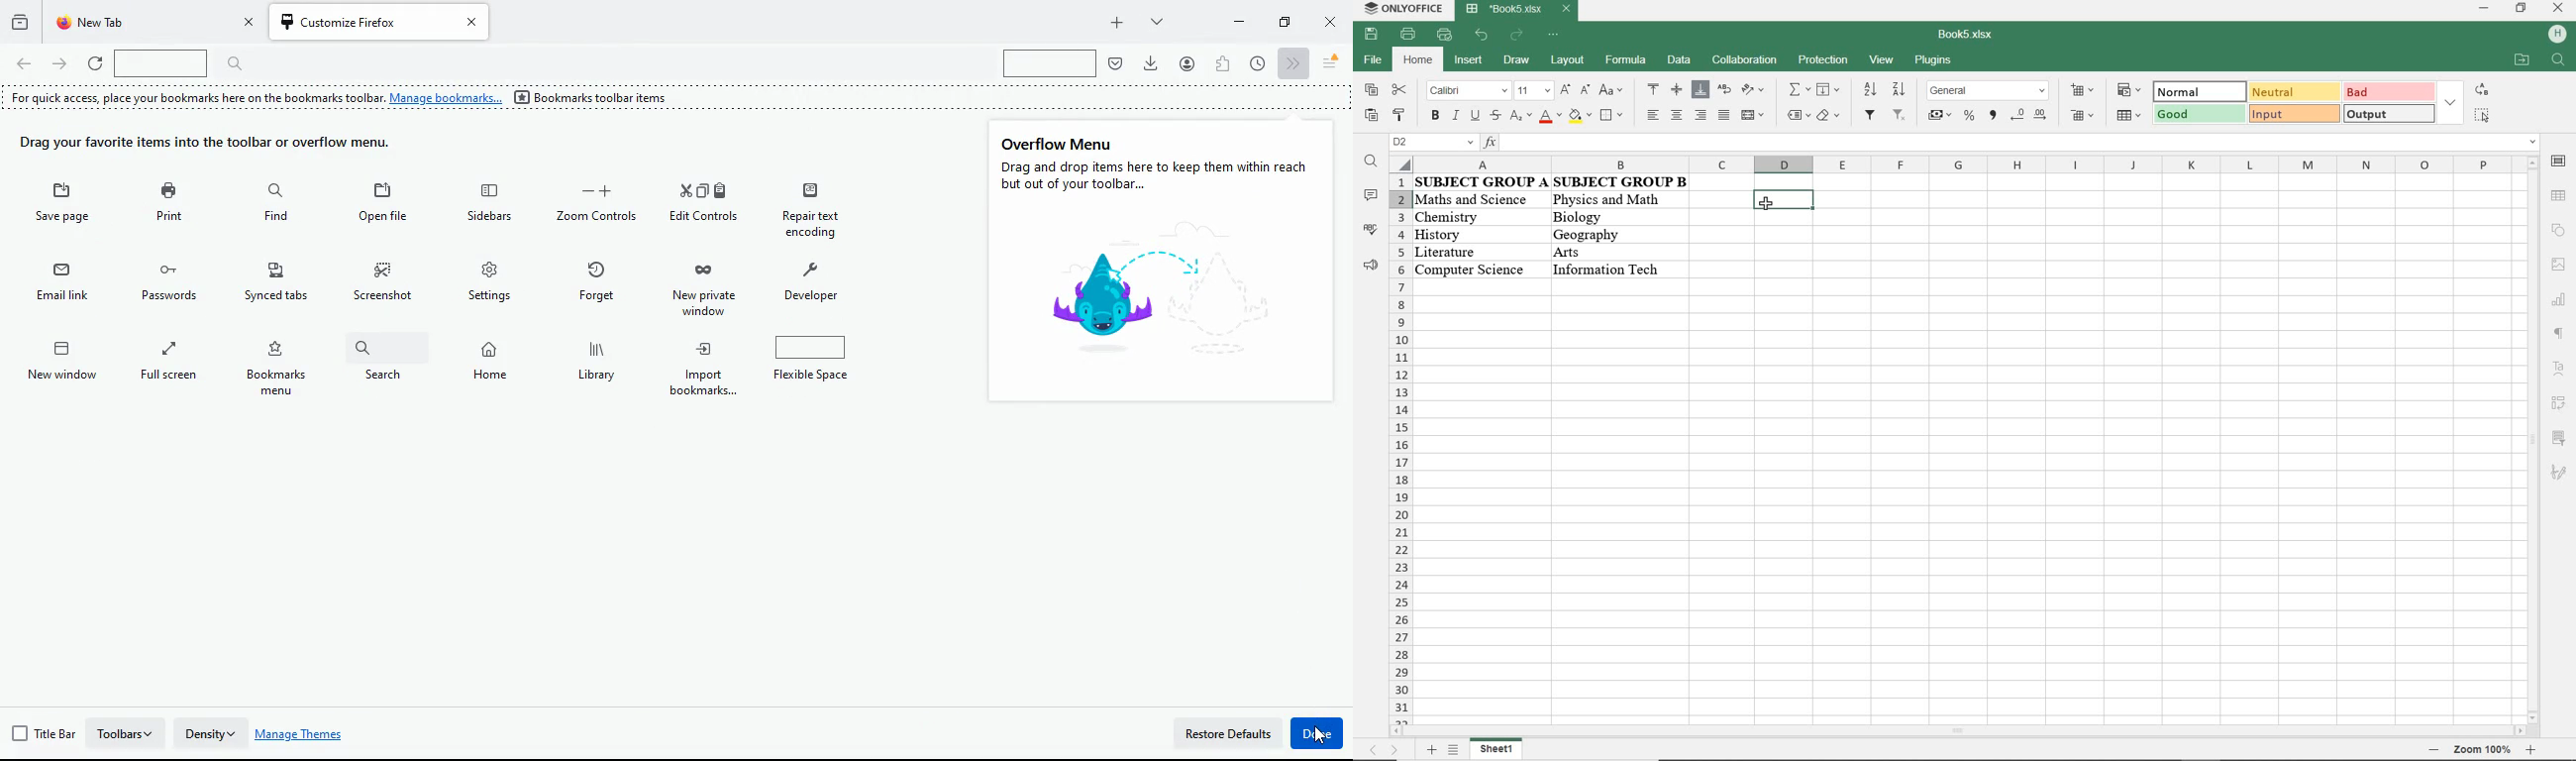 The width and height of the screenshot is (2576, 784). What do you see at coordinates (2028, 114) in the screenshot?
I see `change decimal` at bounding box center [2028, 114].